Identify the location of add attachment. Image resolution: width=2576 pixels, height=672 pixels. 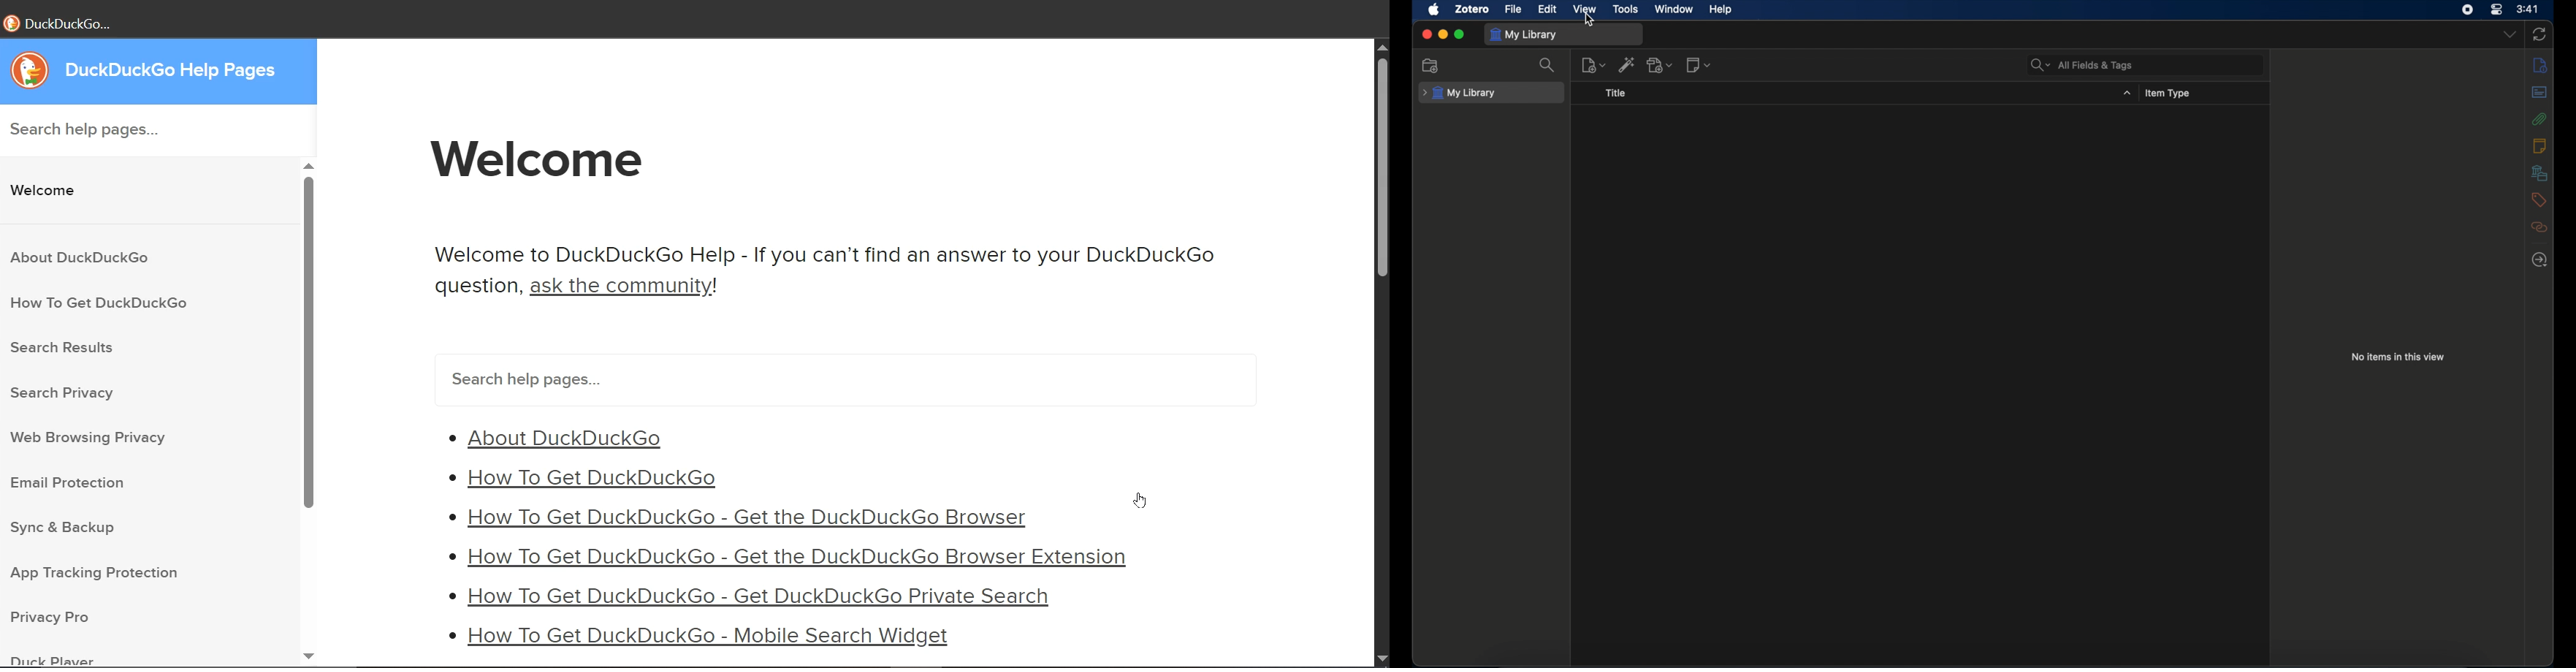
(1660, 65).